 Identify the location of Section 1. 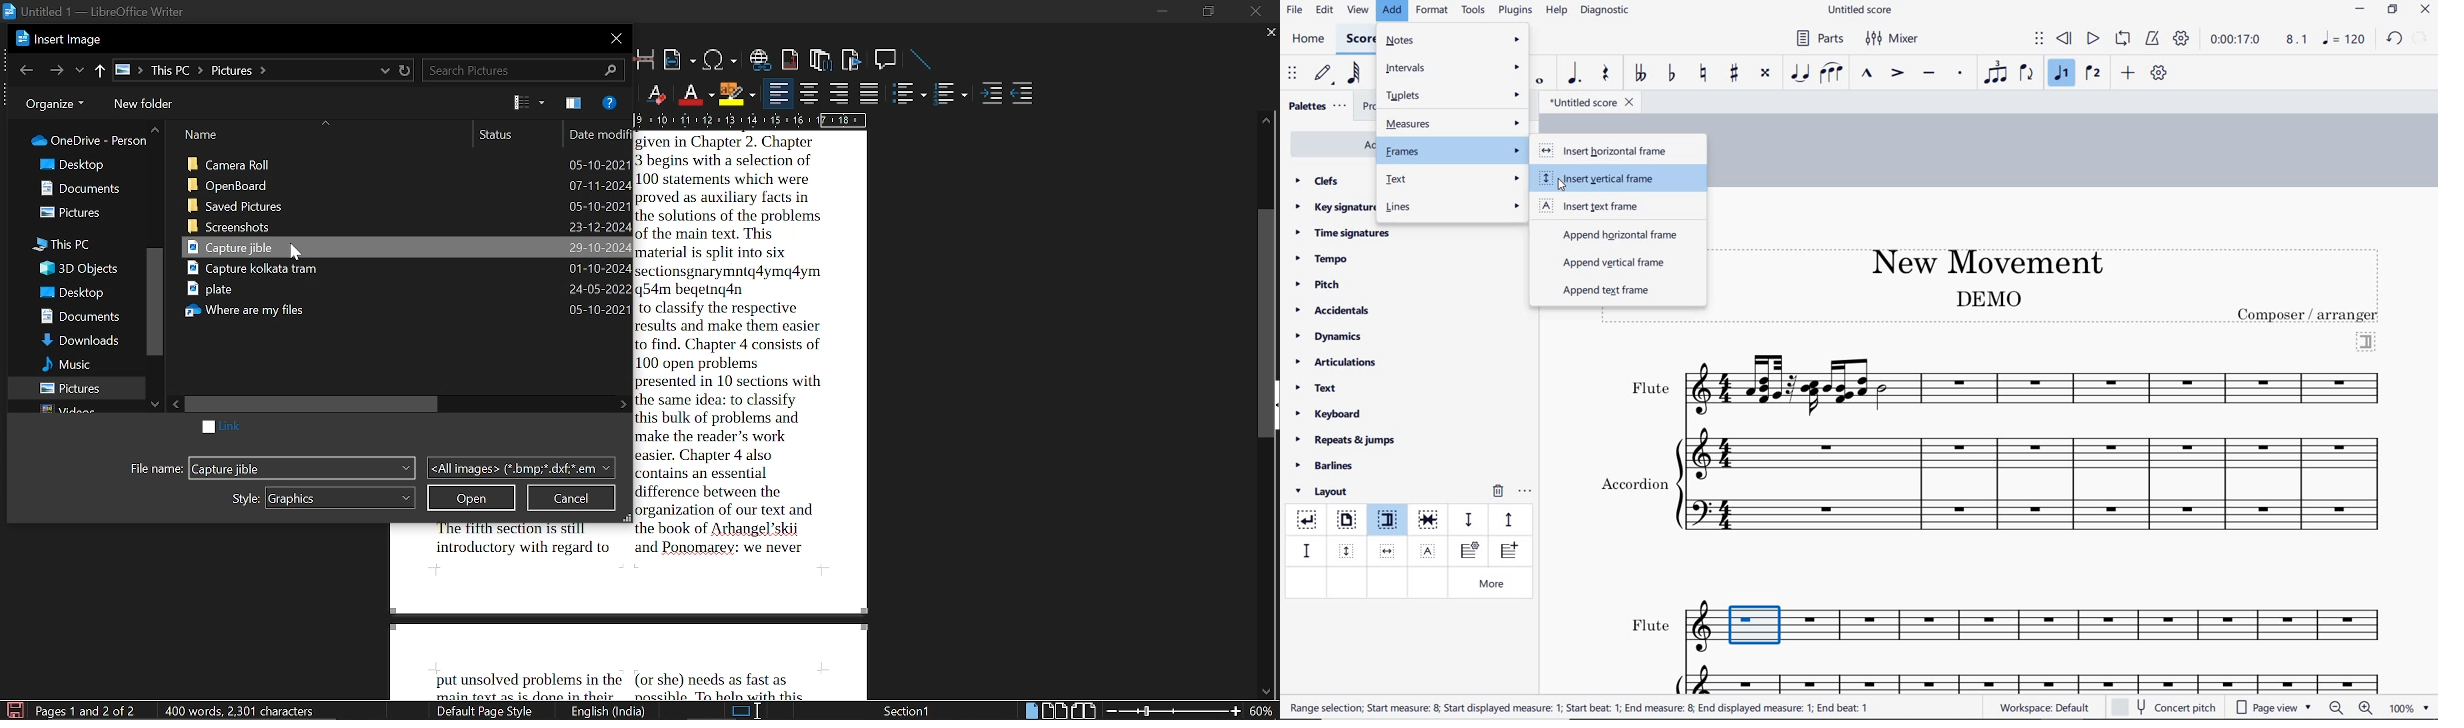
(903, 710).